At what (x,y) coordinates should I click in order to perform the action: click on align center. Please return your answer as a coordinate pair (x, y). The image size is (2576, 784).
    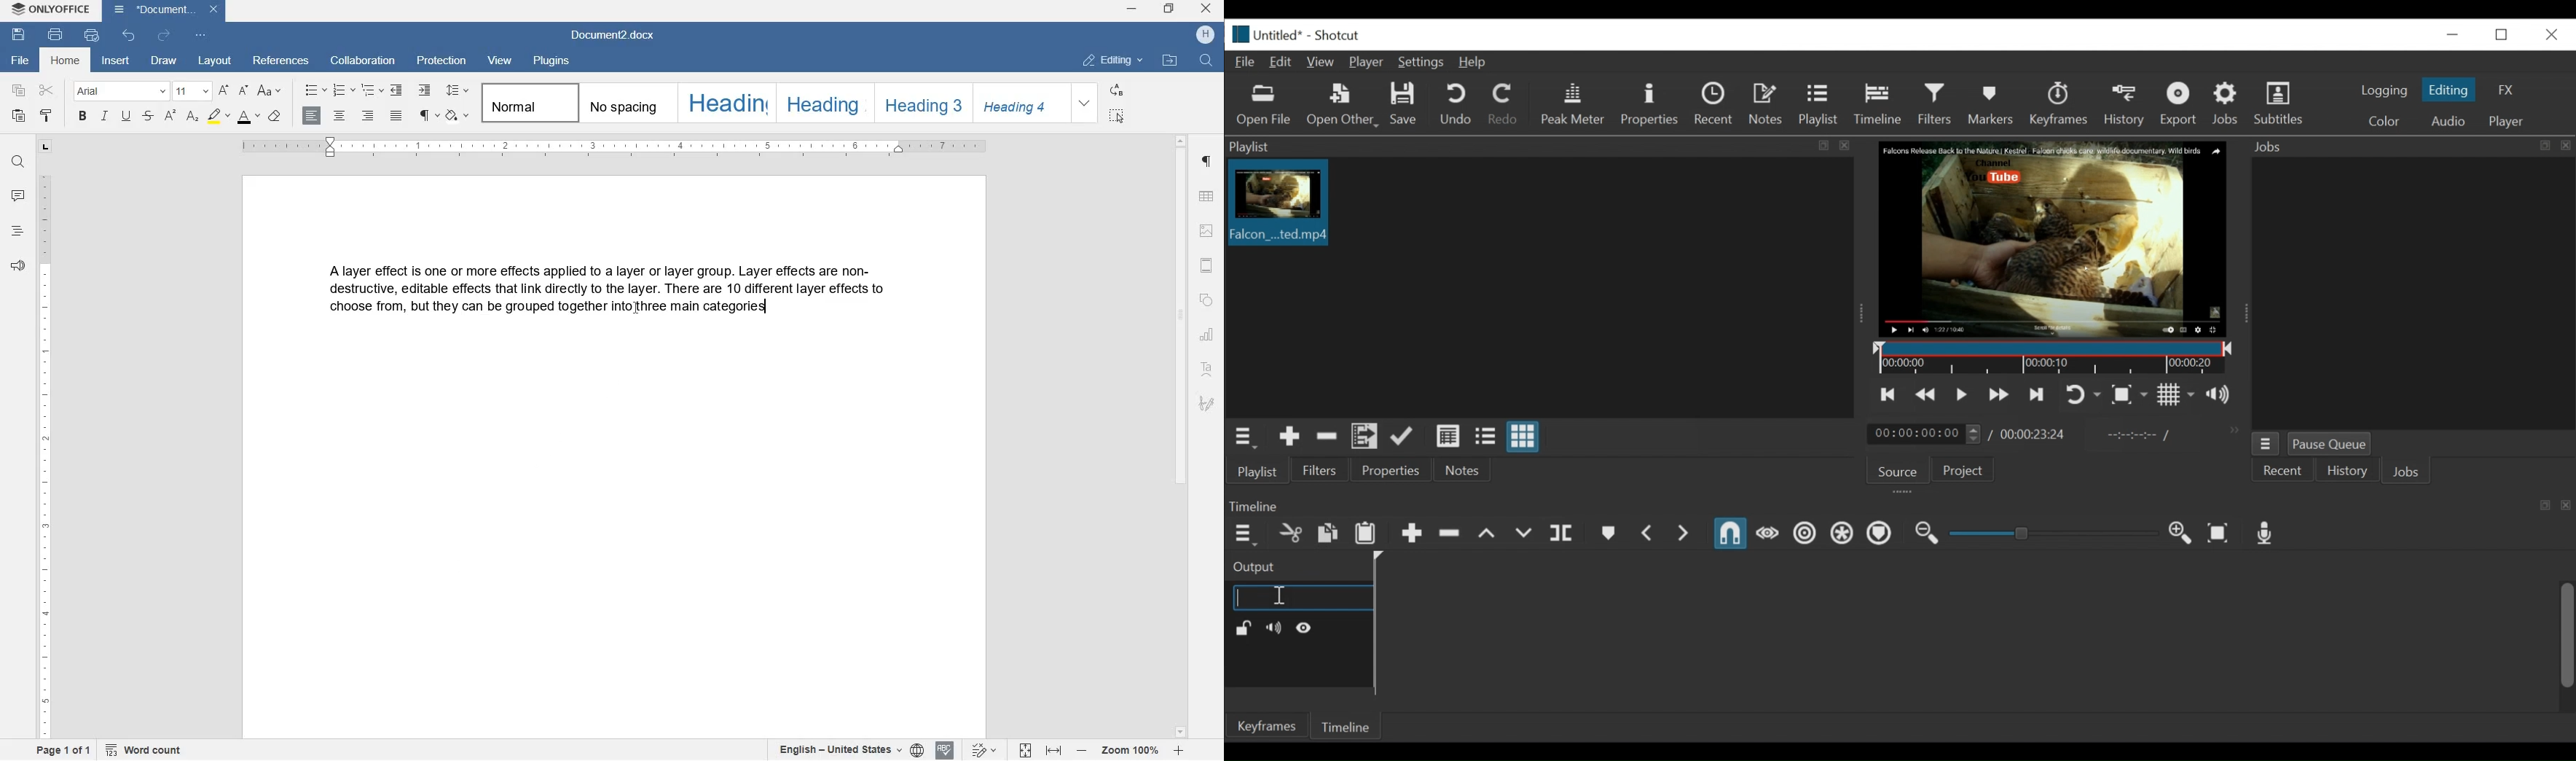
    Looking at the image, I should click on (339, 119).